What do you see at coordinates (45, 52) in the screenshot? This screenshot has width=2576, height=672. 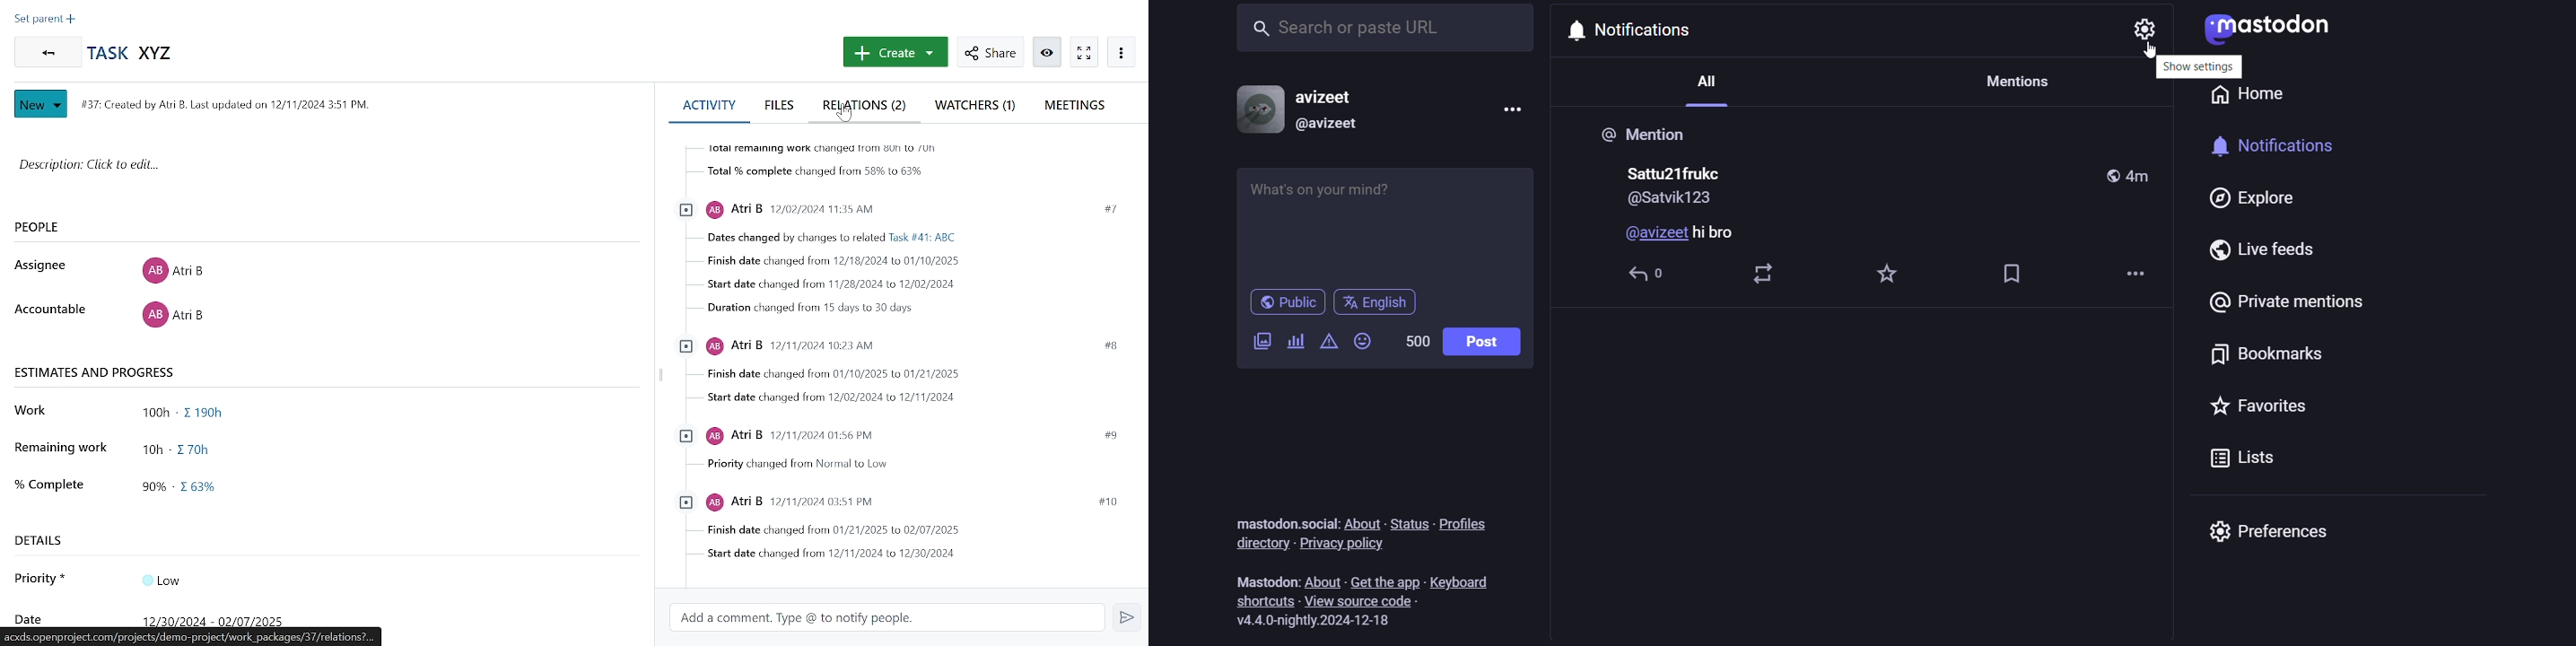 I see `go back` at bounding box center [45, 52].